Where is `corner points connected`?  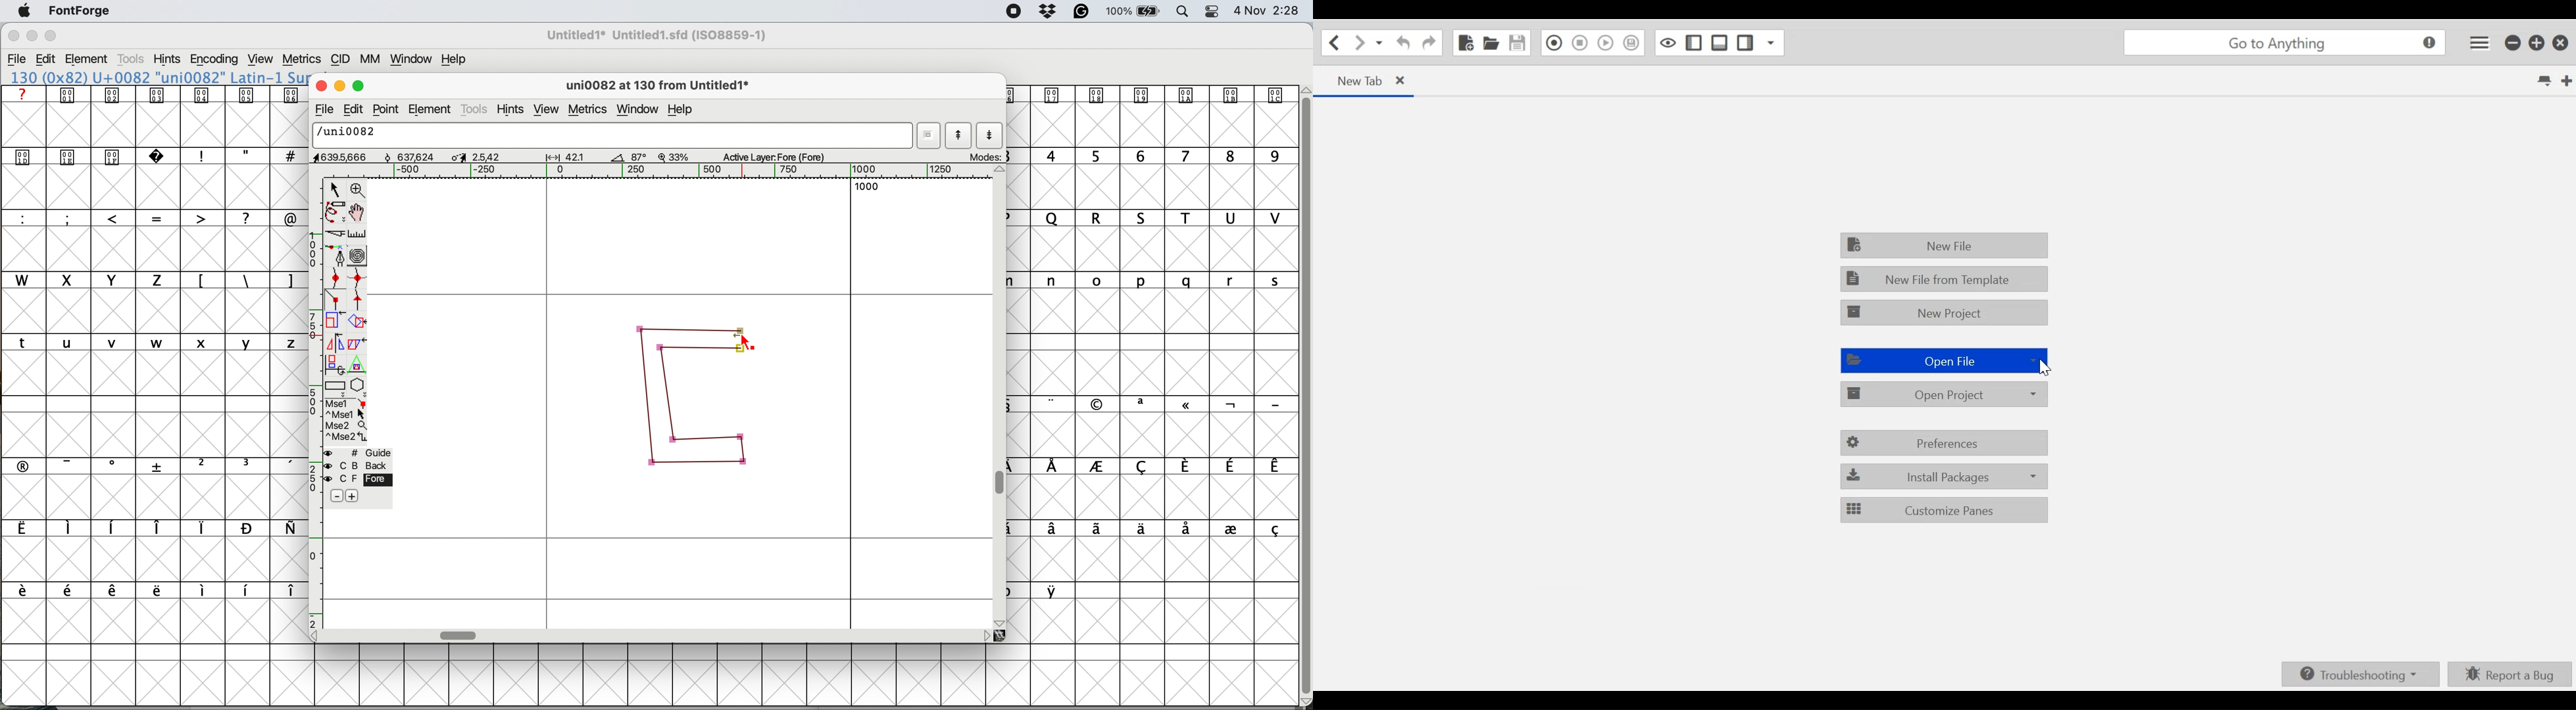
corner points connected is located at coordinates (689, 327).